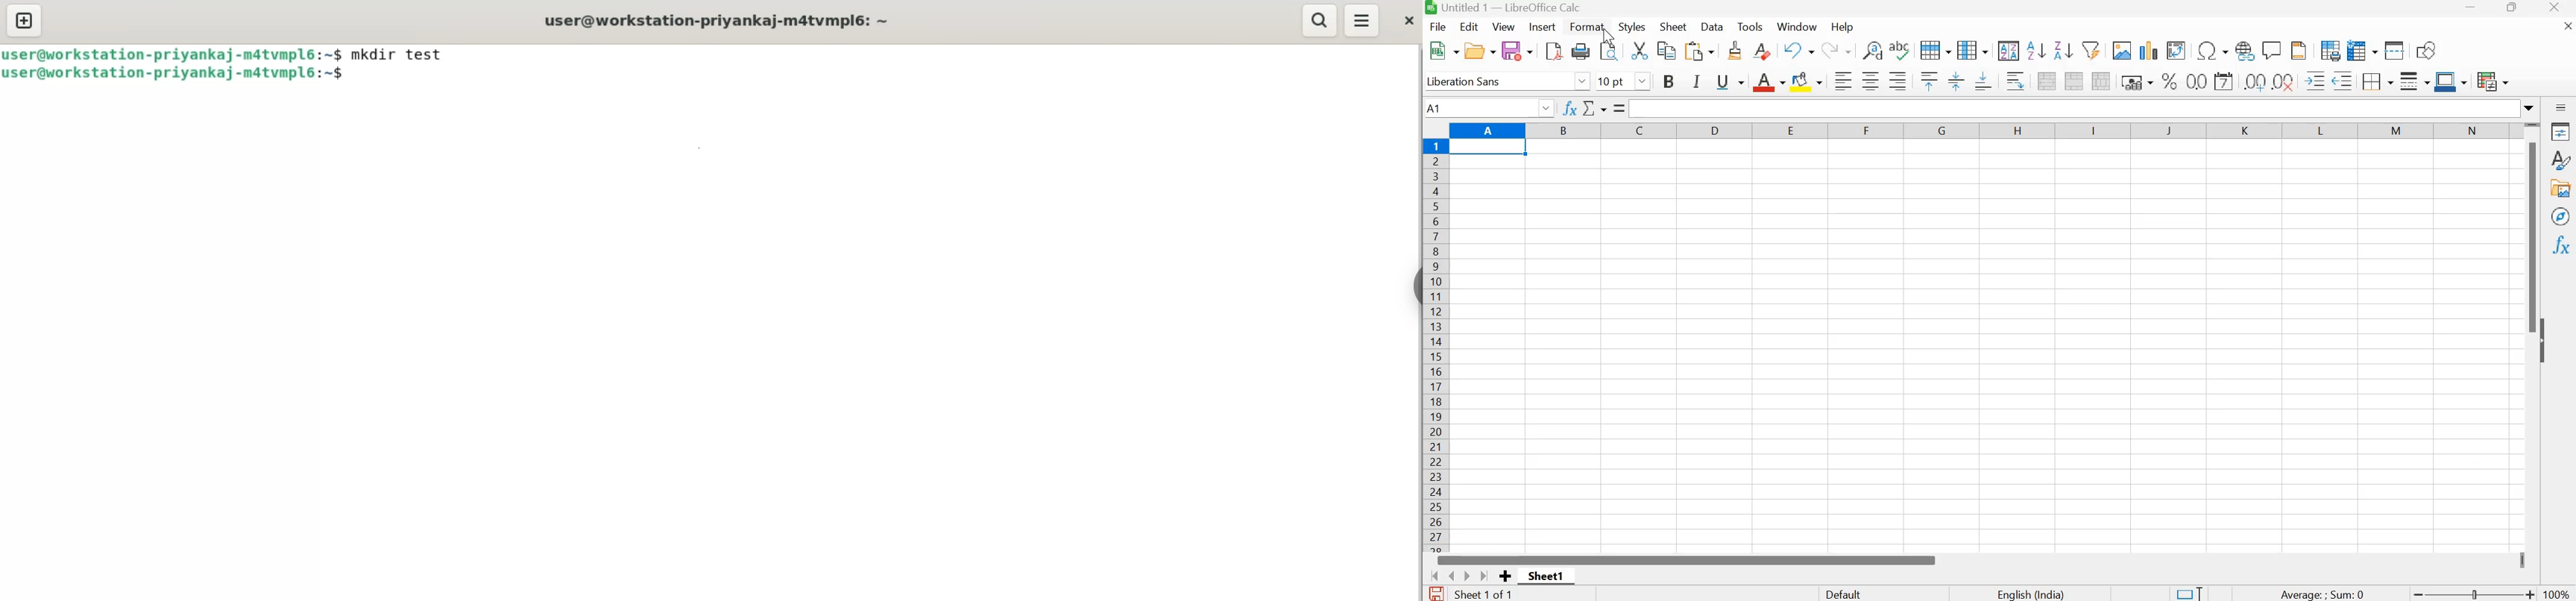  Describe the element at coordinates (1843, 26) in the screenshot. I see `Help` at that location.